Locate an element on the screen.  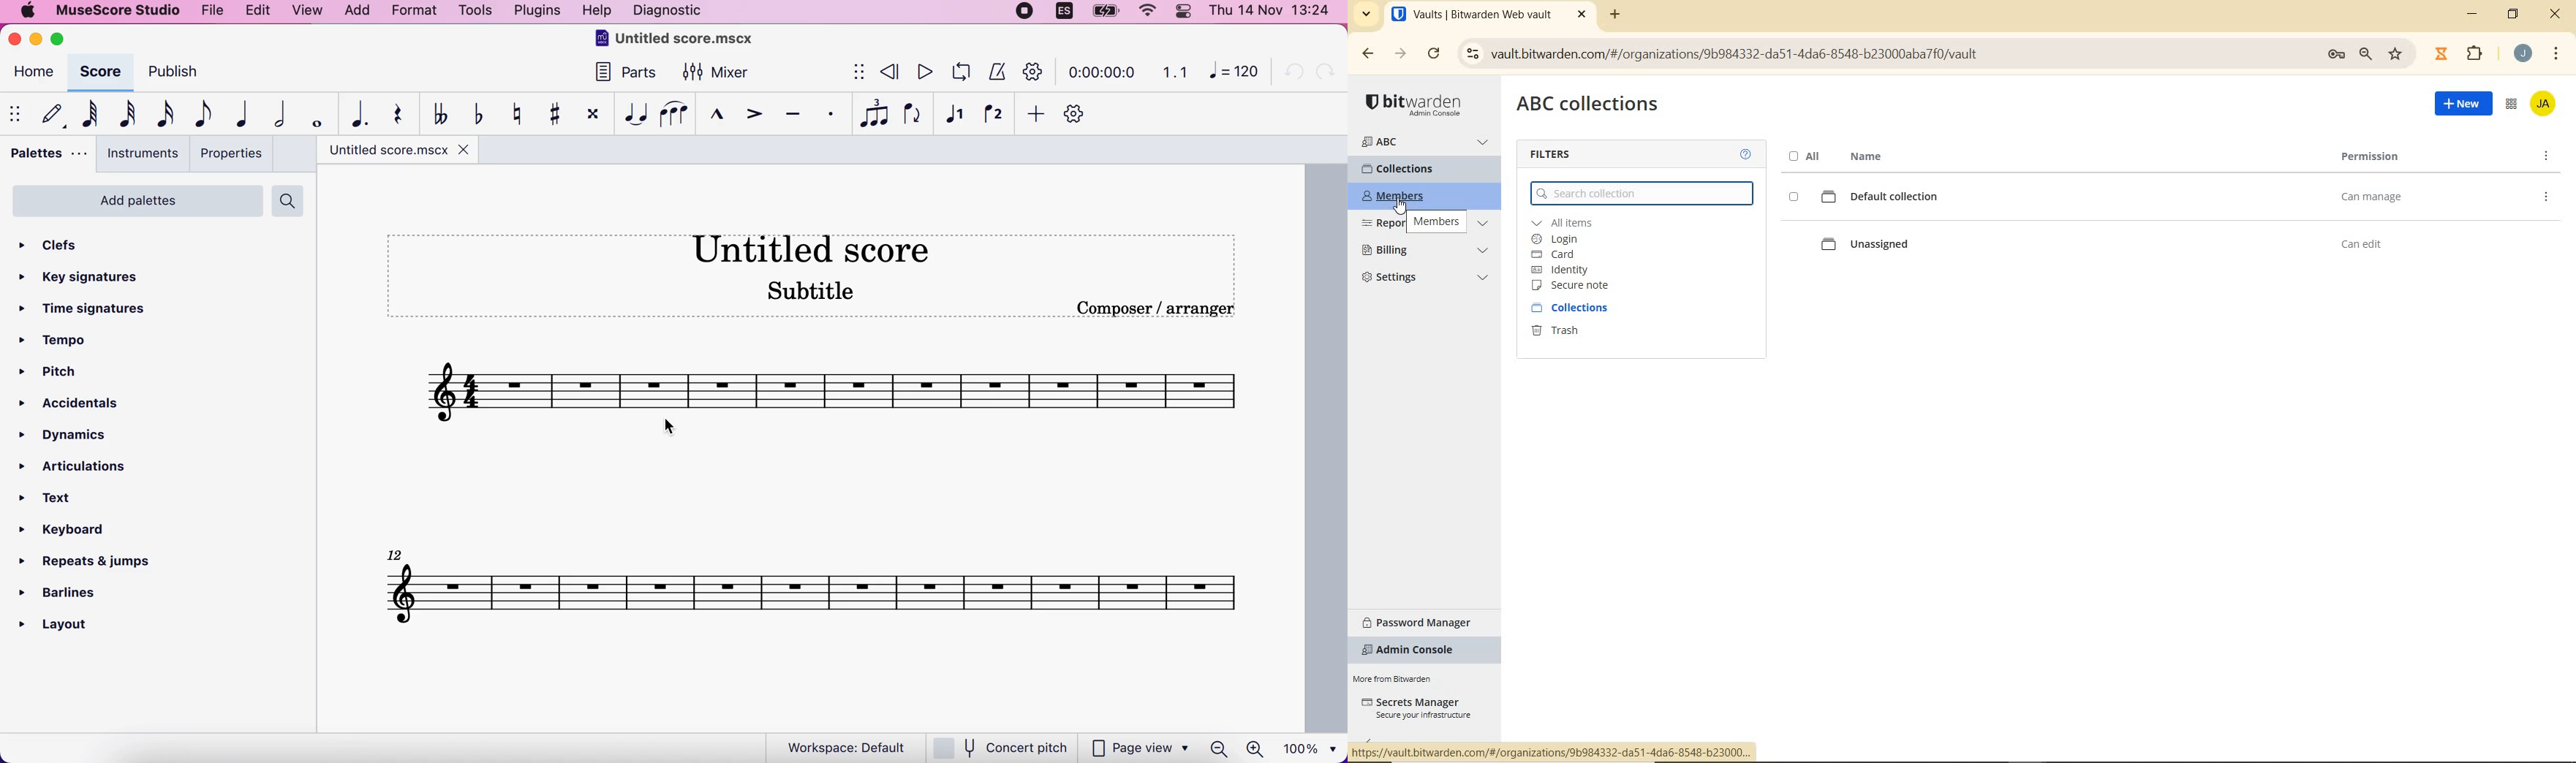
NEW is located at coordinates (2458, 107).